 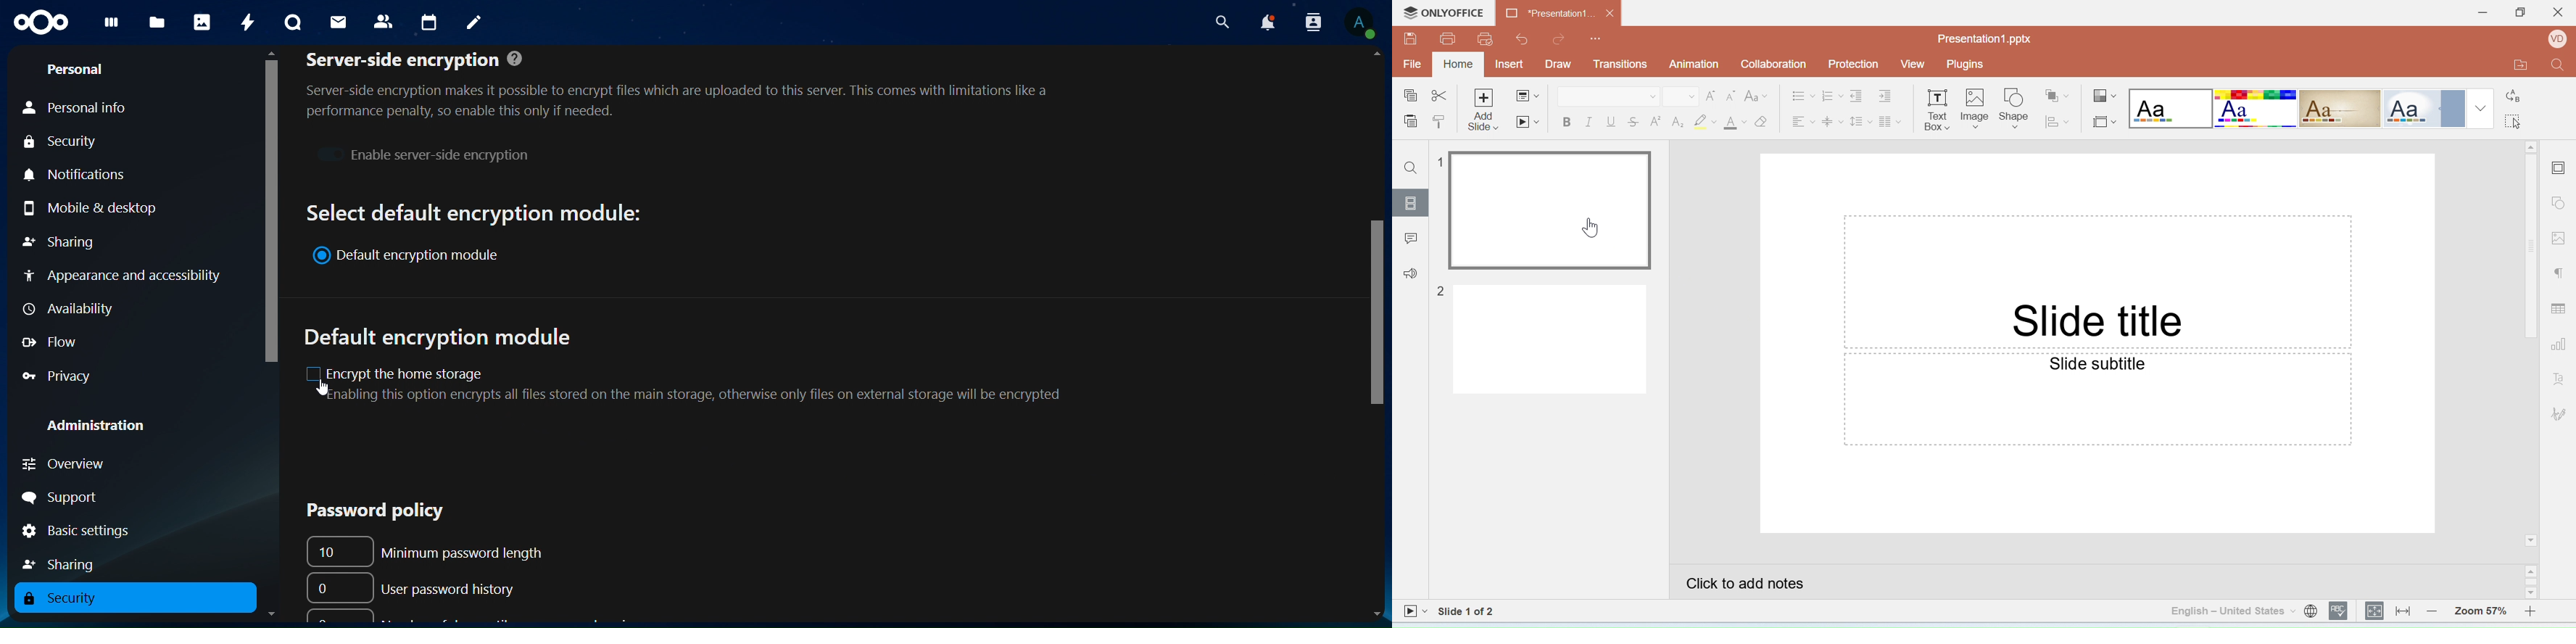 I want to click on Font size, so click(x=1681, y=97).